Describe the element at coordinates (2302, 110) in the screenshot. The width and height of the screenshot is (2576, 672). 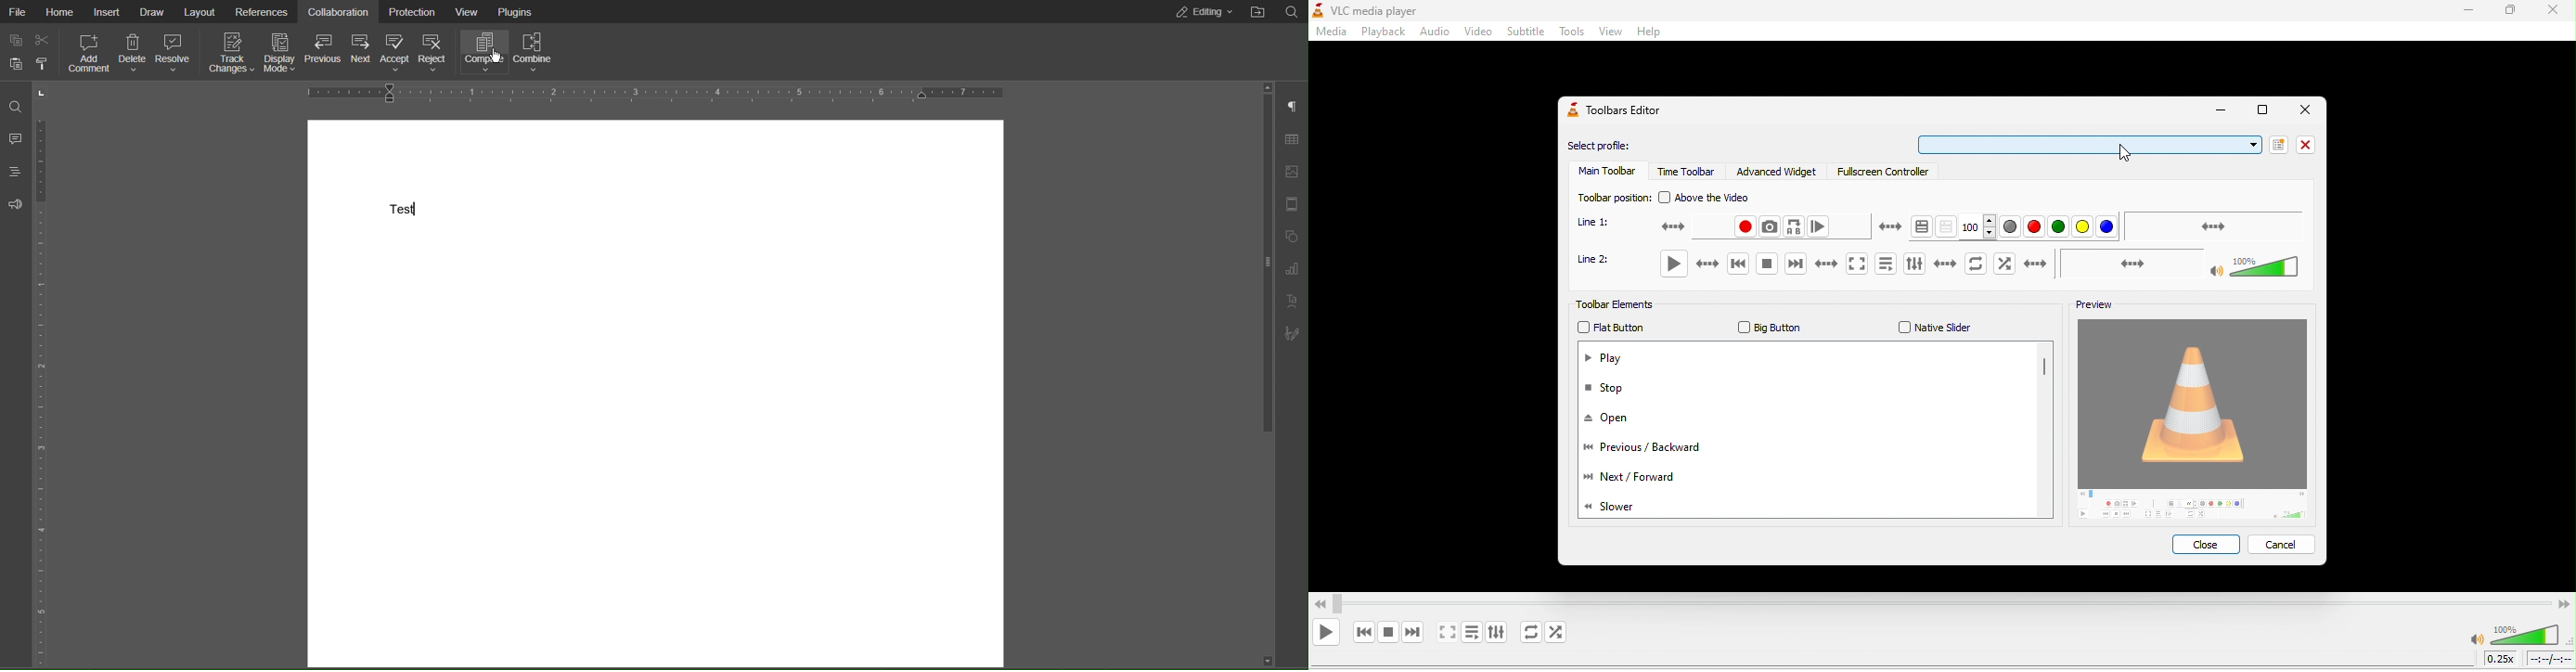
I see `close` at that location.